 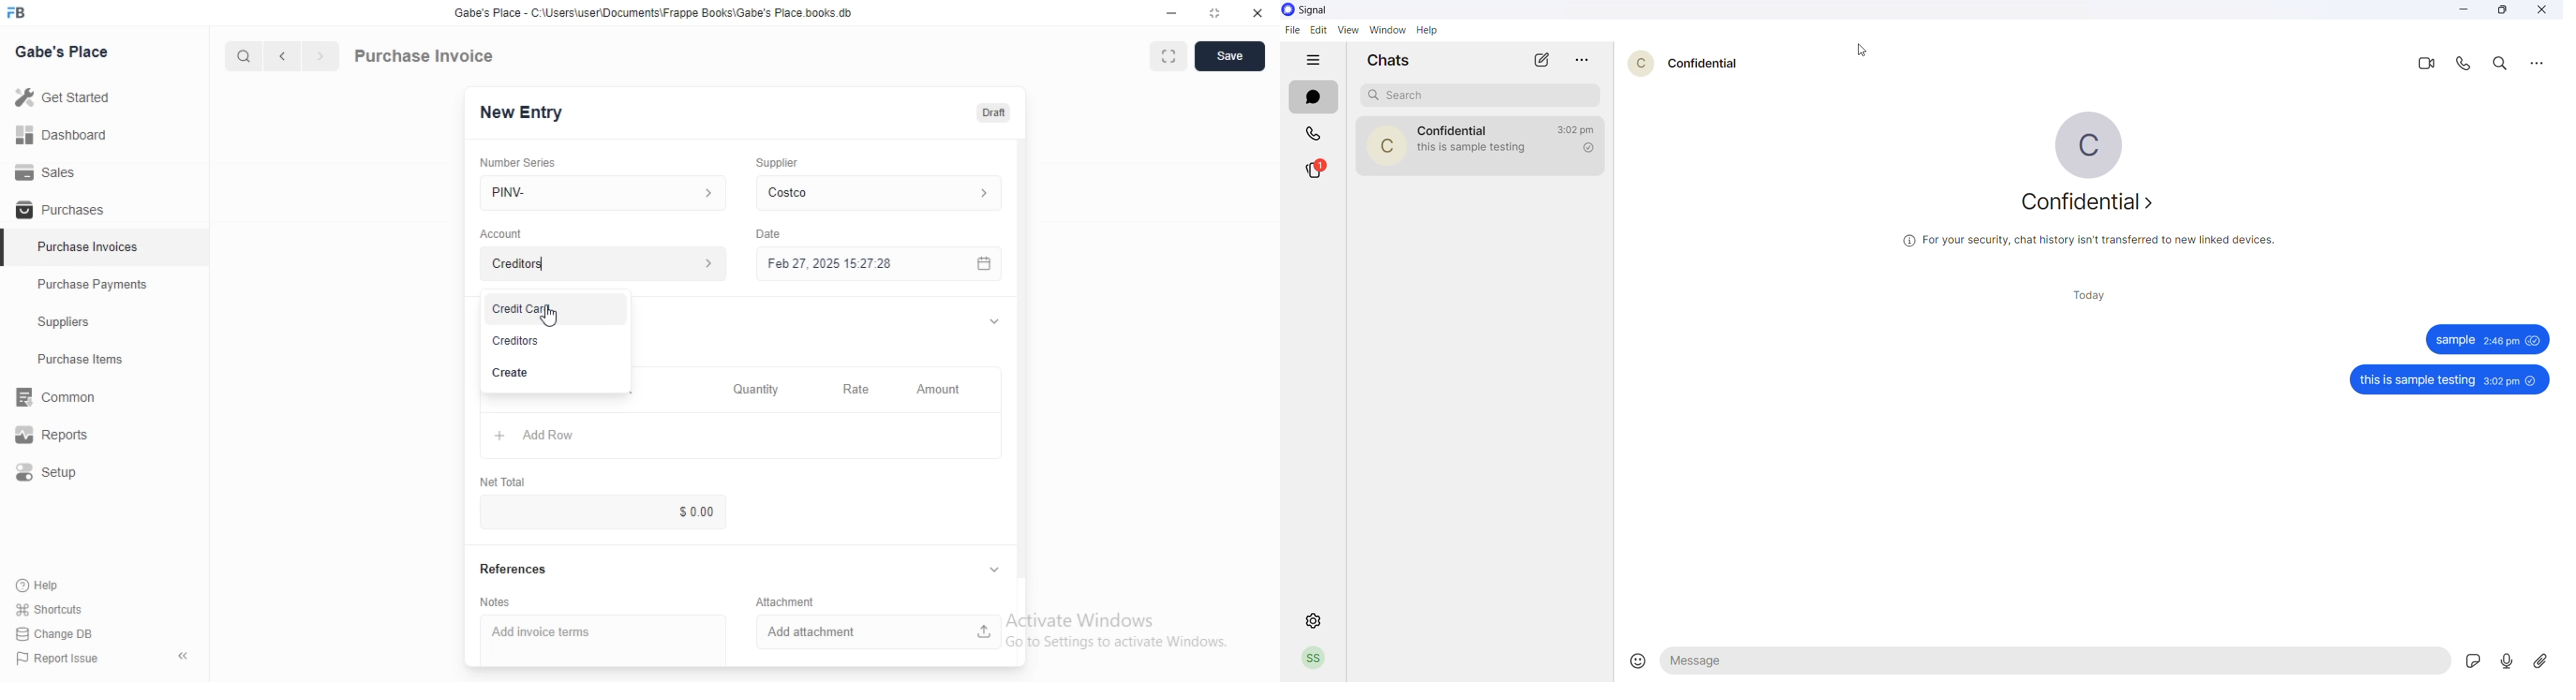 I want to click on References, so click(x=514, y=568).